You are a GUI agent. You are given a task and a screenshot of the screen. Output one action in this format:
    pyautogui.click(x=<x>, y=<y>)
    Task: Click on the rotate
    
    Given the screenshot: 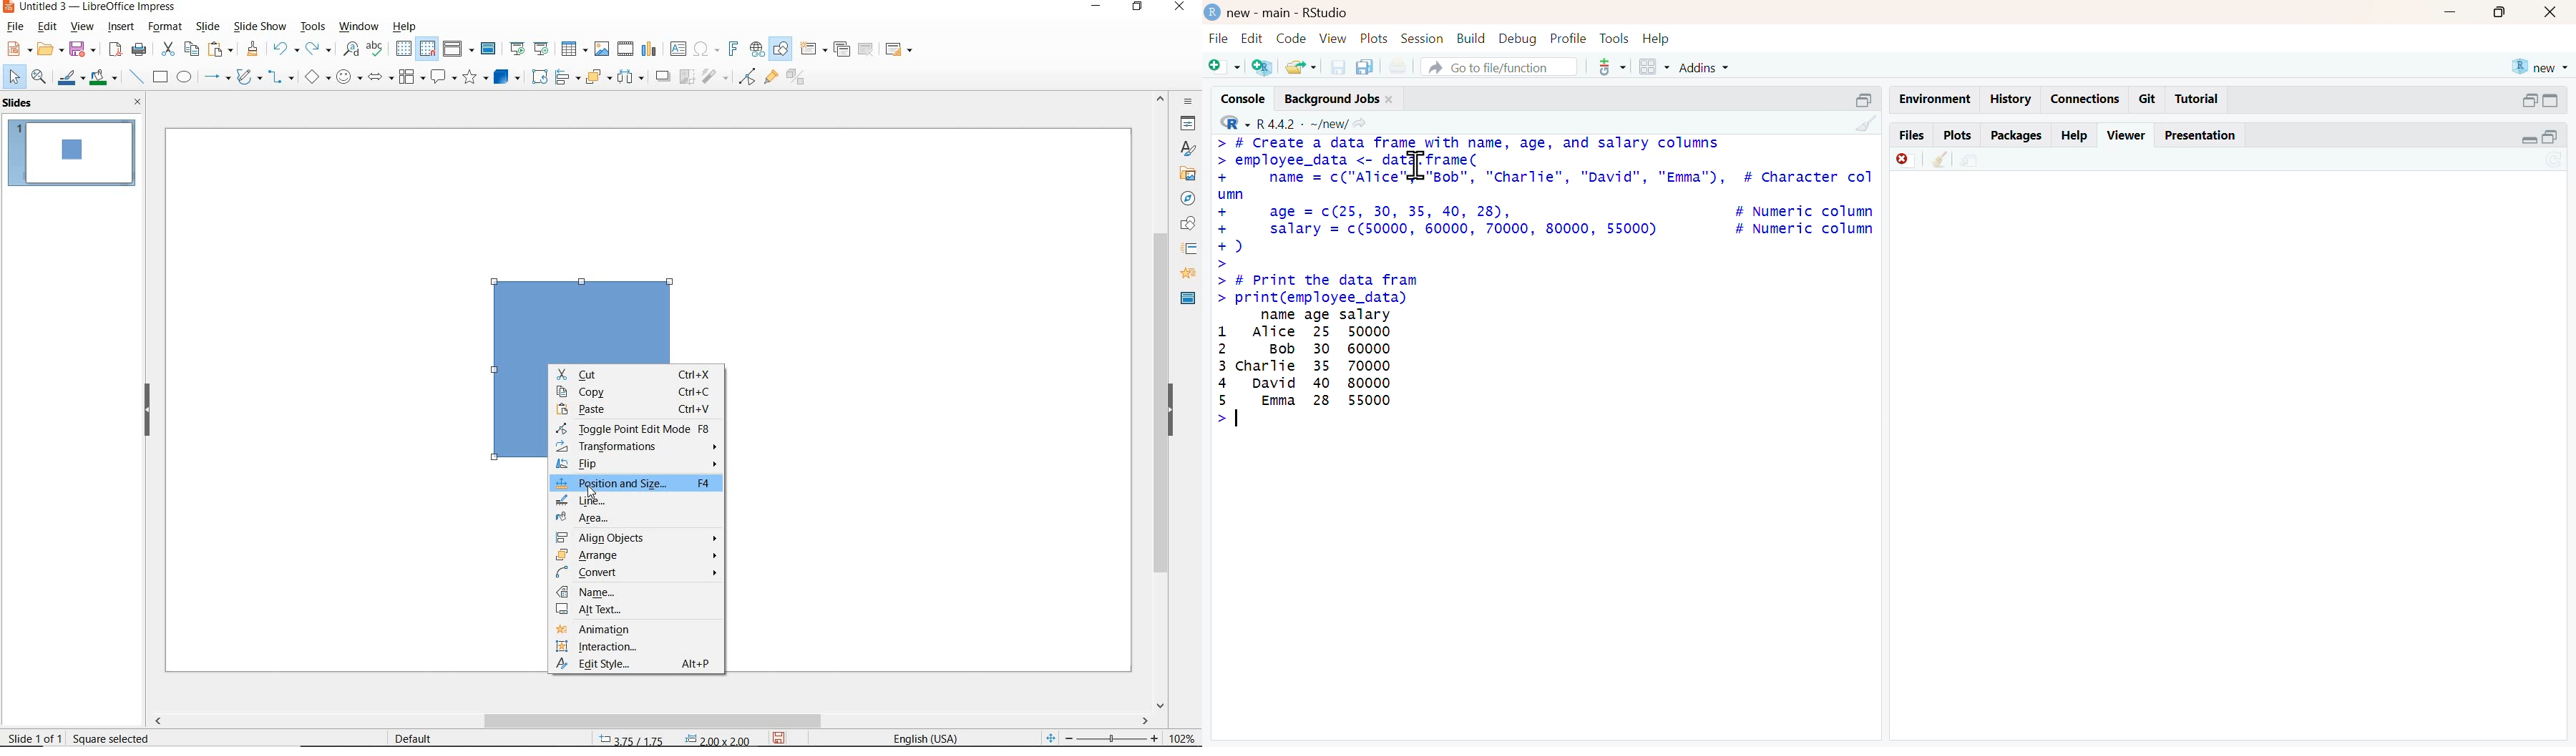 What is the action you would take?
    pyautogui.click(x=539, y=77)
    